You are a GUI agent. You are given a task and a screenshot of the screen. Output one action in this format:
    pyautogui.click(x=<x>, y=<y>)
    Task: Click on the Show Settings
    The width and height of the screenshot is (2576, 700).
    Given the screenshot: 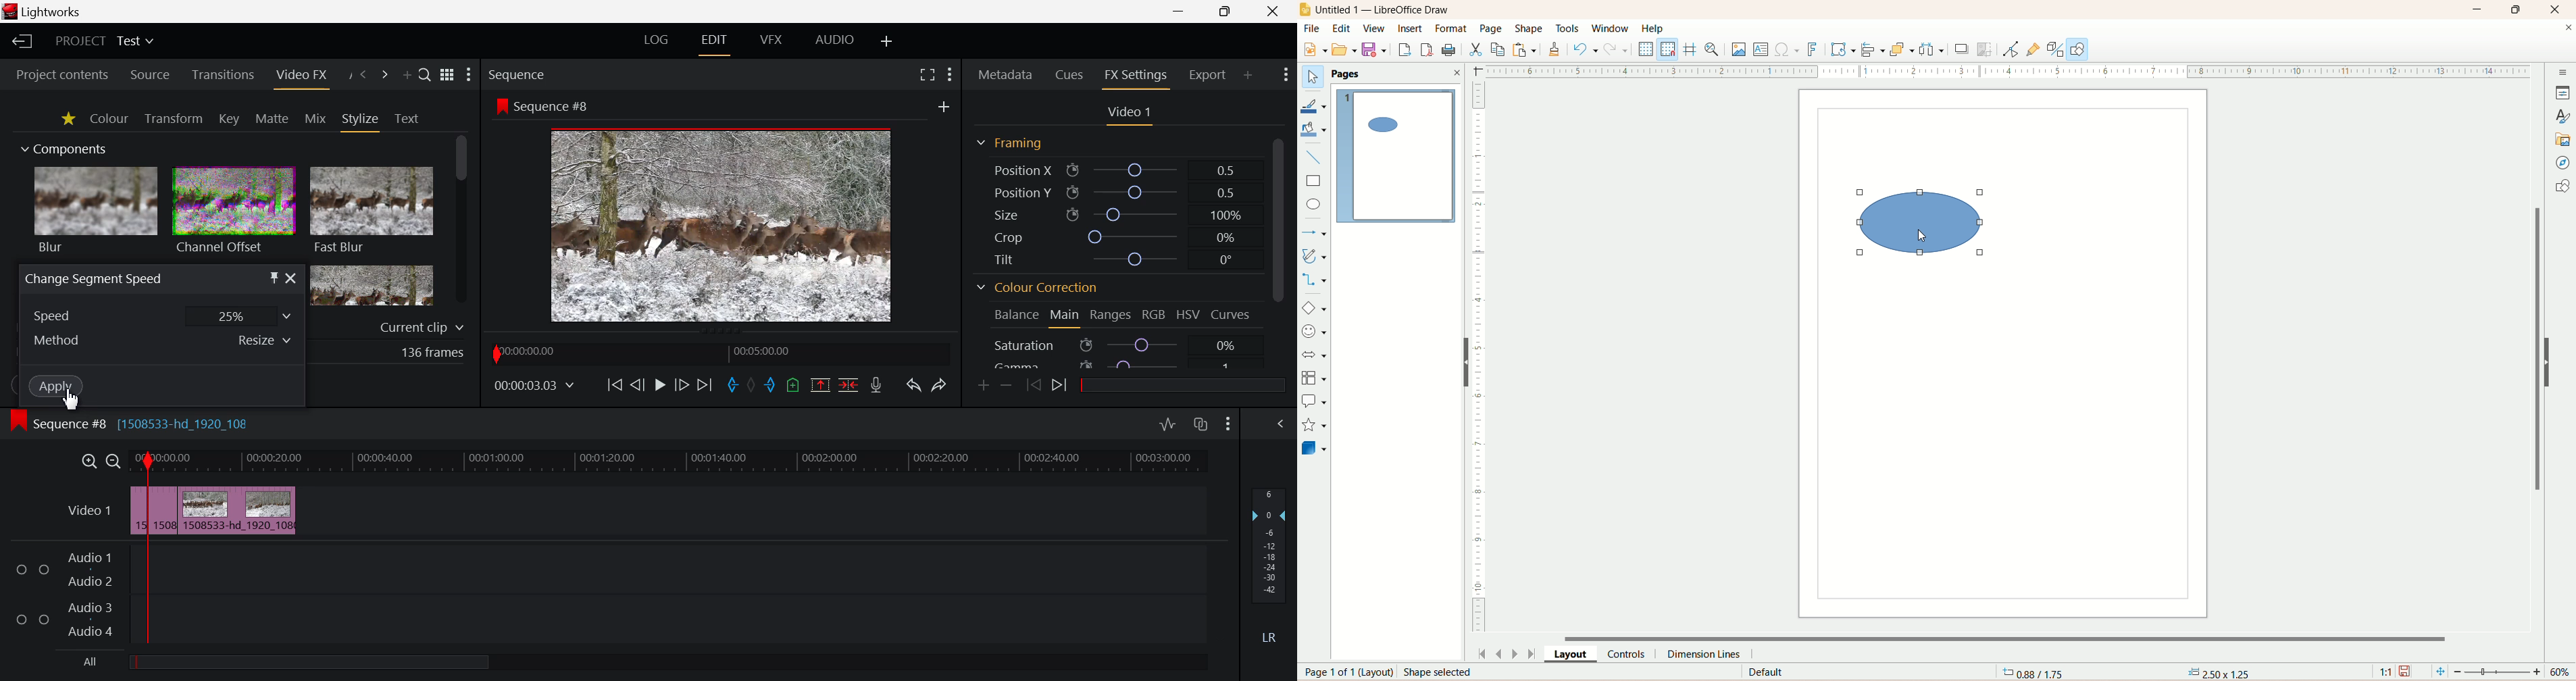 What is the action you would take?
    pyautogui.click(x=1284, y=76)
    